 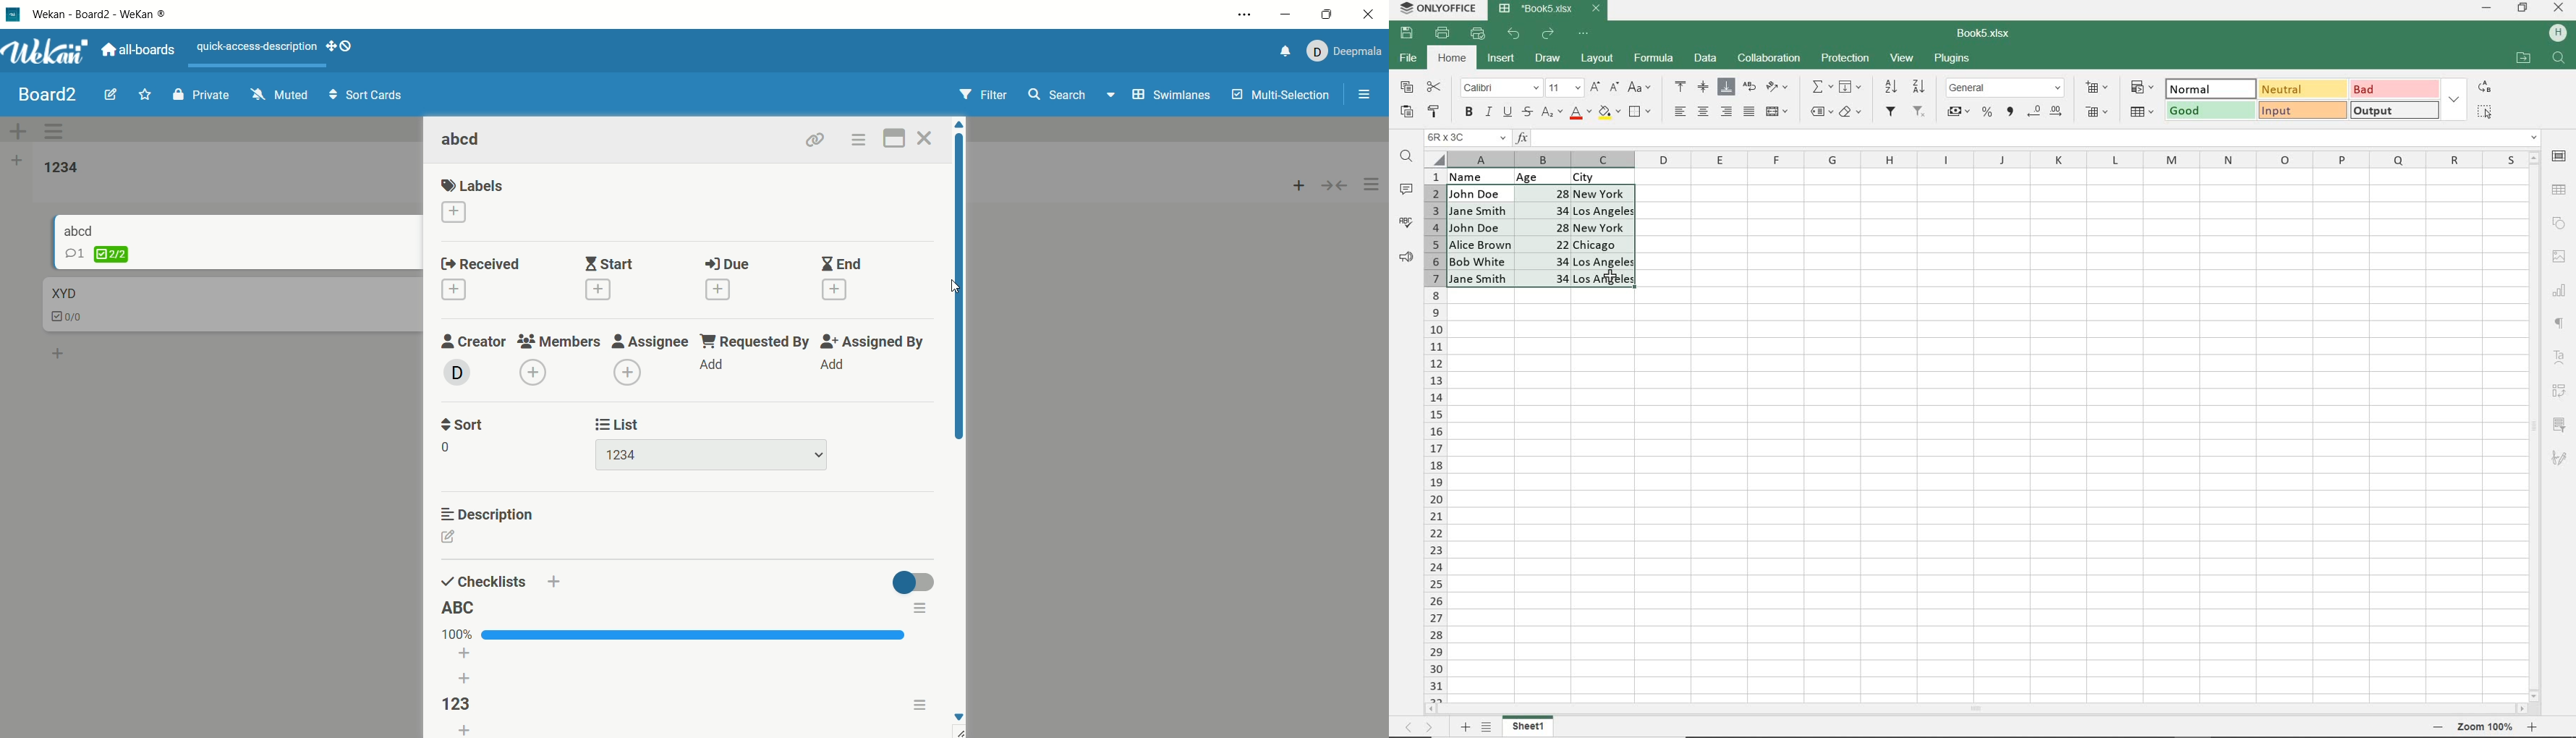 I want to click on add, so click(x=718, y=289).